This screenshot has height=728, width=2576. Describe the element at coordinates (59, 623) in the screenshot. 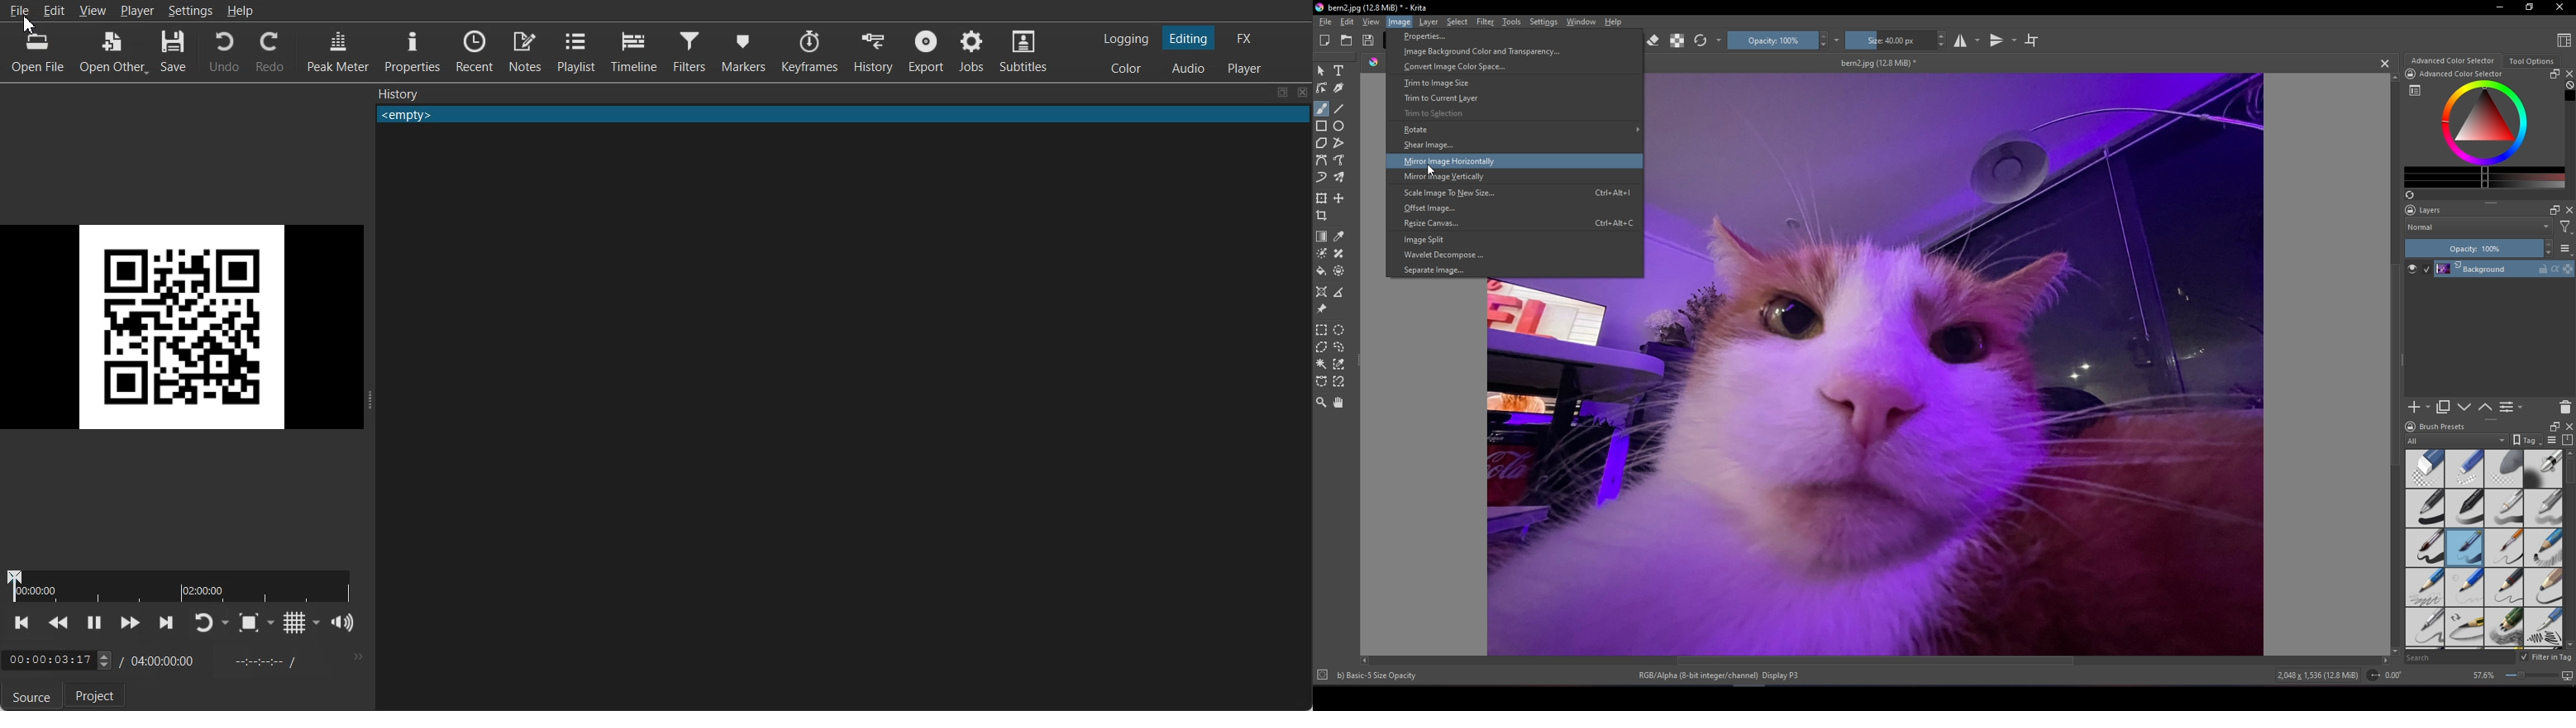

I see `Play Quickly Backward` at that location.